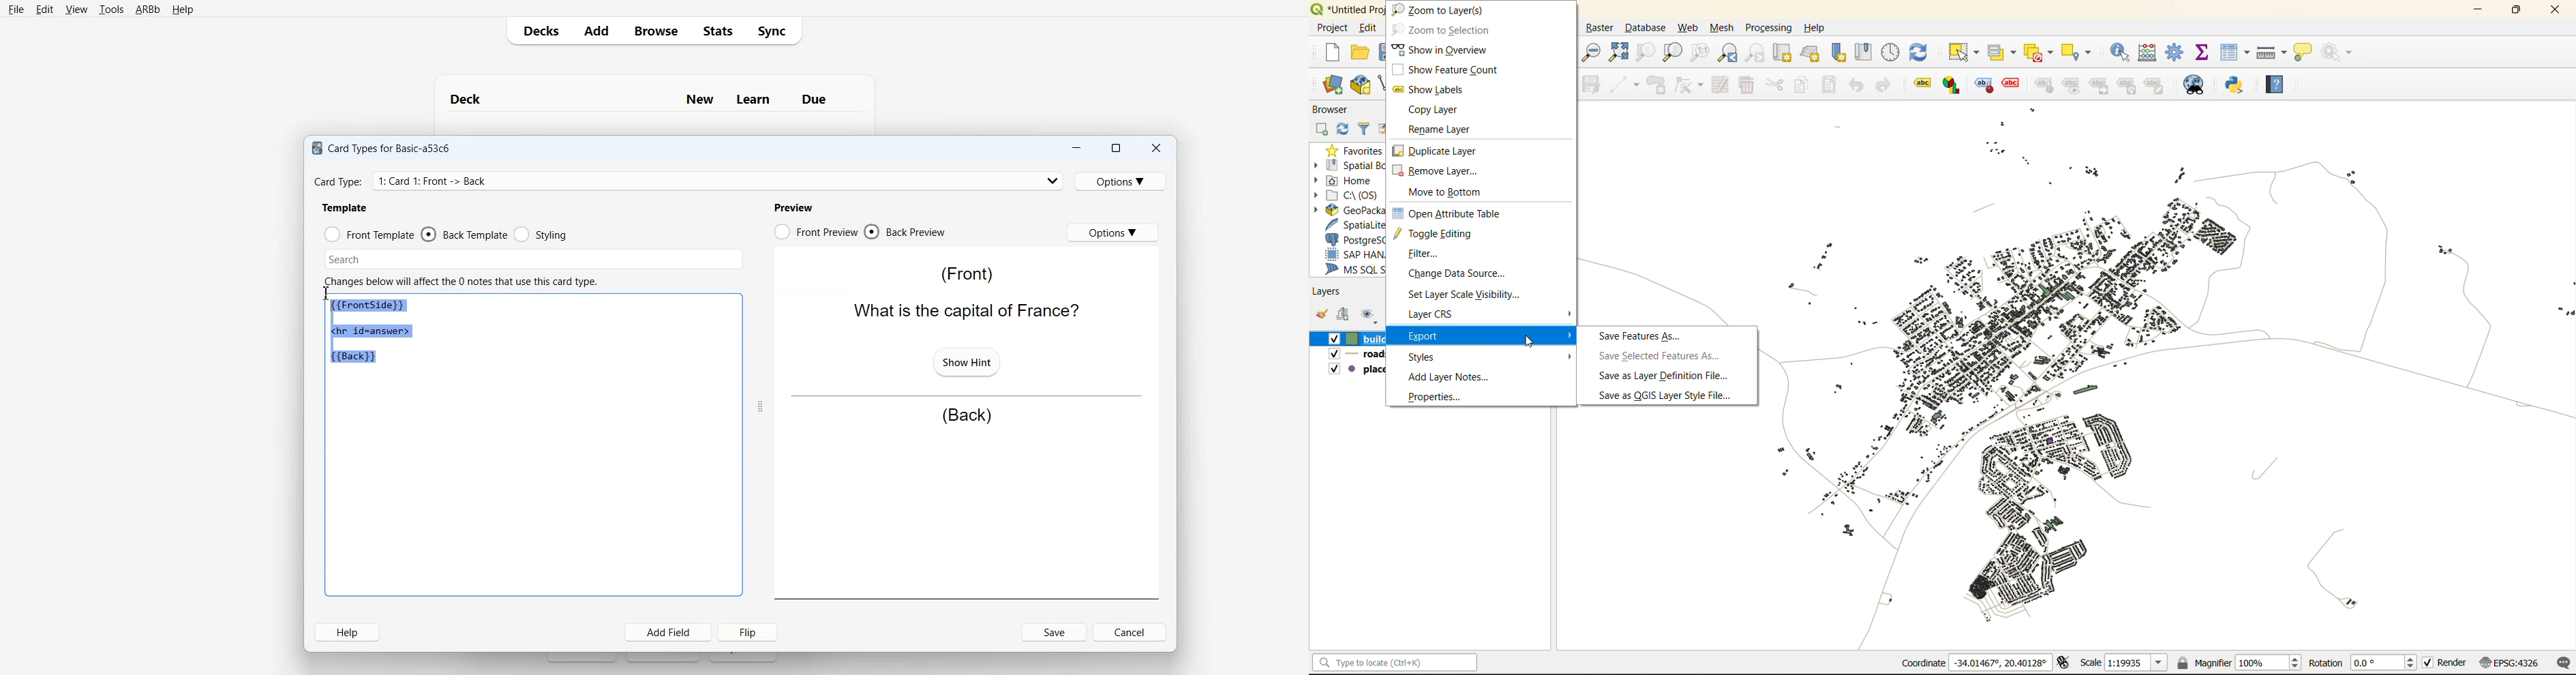 This screenshot has width=2576, height=700. What do you see at coordinates (1443, 128) in the screenshot?
I see `rename layer` at bounding box center [1443, 128].